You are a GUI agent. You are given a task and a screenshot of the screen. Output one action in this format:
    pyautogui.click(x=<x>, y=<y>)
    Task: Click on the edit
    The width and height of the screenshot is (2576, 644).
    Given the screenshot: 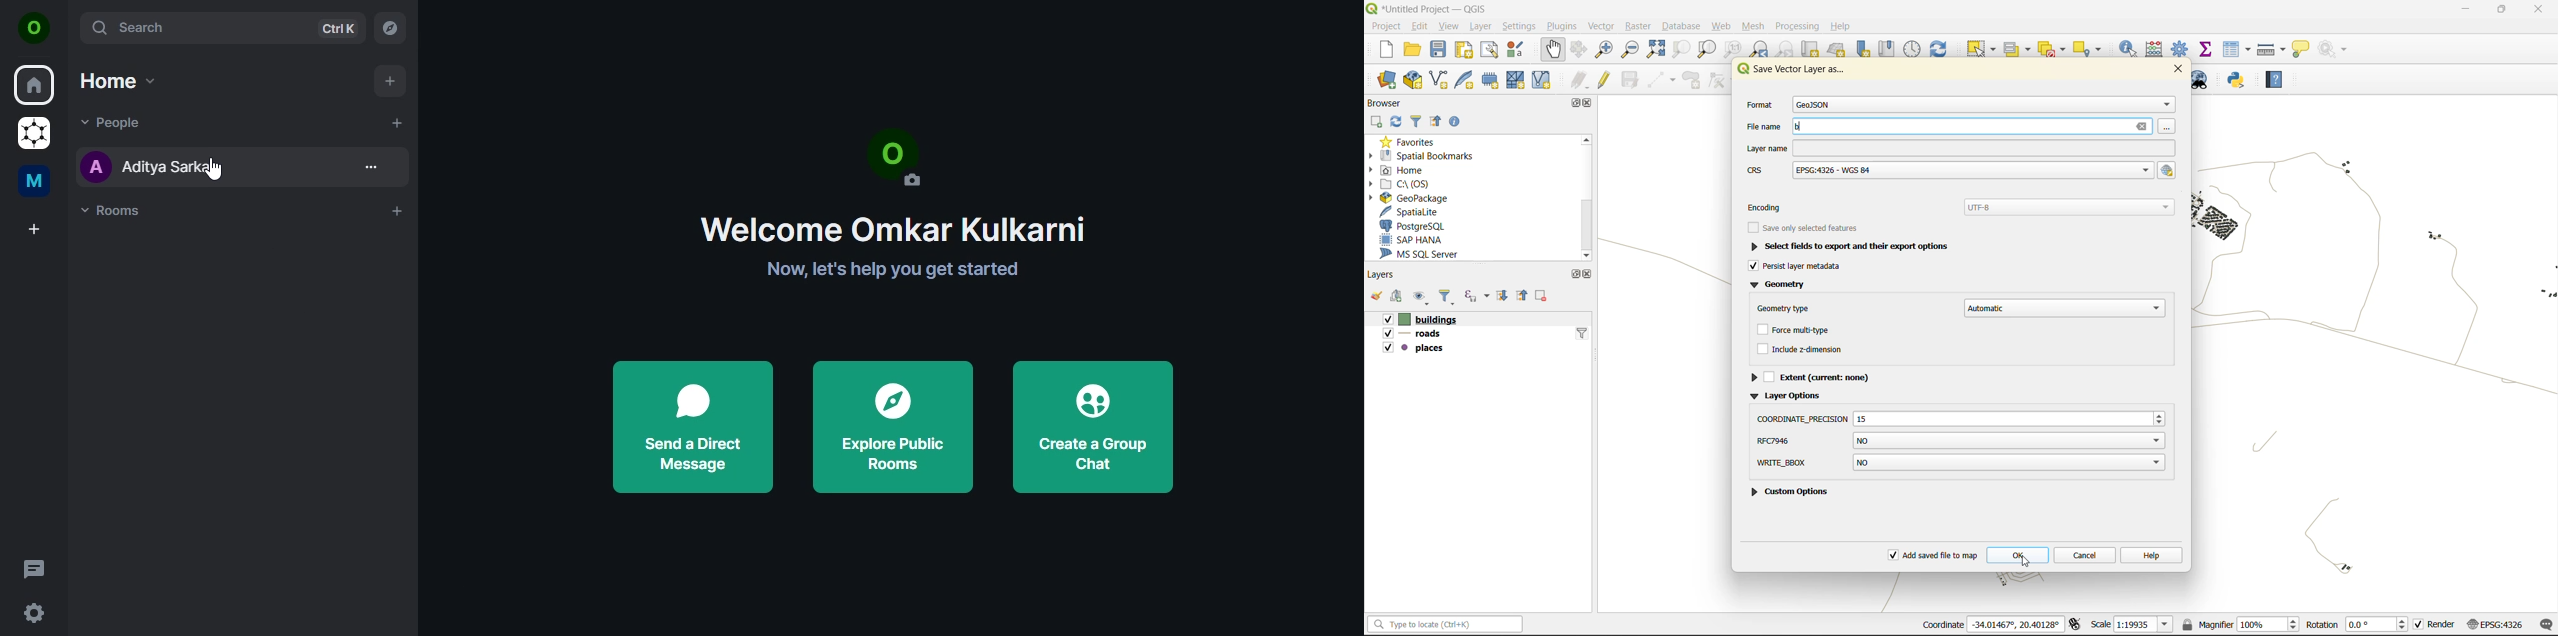 What is the action you would take?
    pyautogui.click(x=1419, y=26)
    